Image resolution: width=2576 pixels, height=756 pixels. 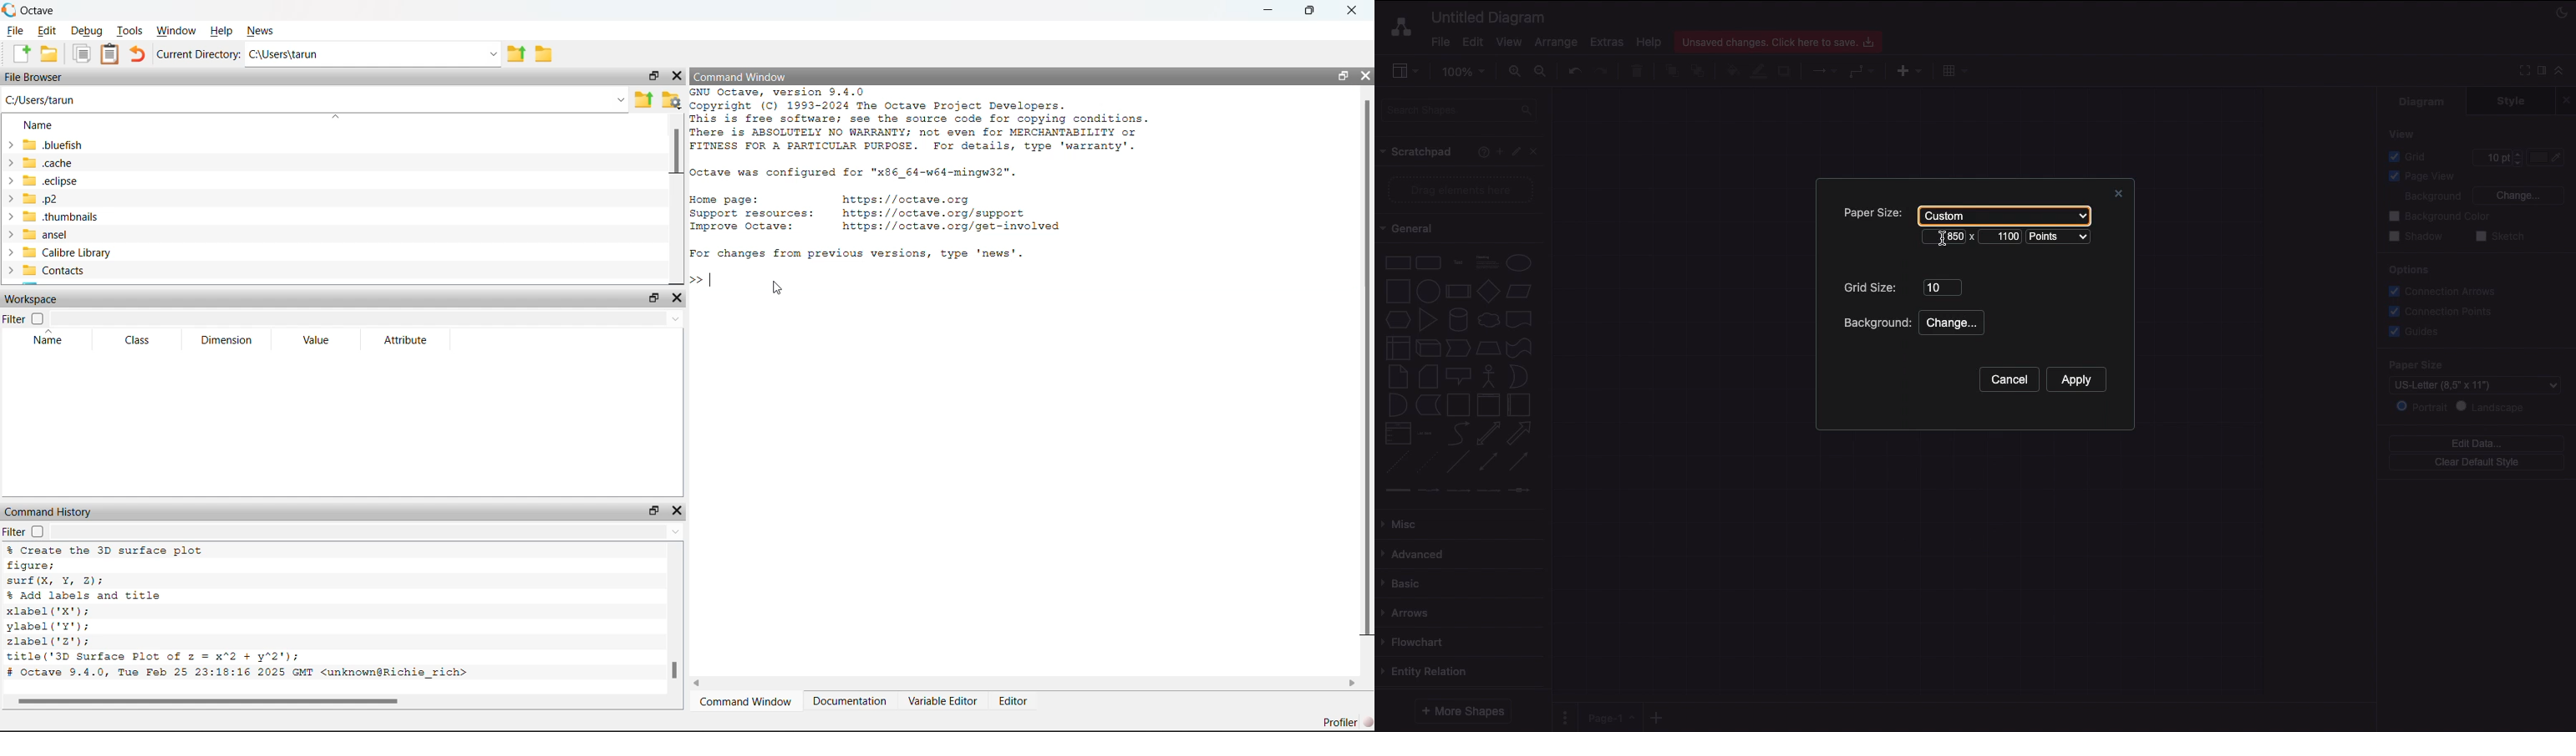 I want to click on Extras, so click(x=1607, y=41).